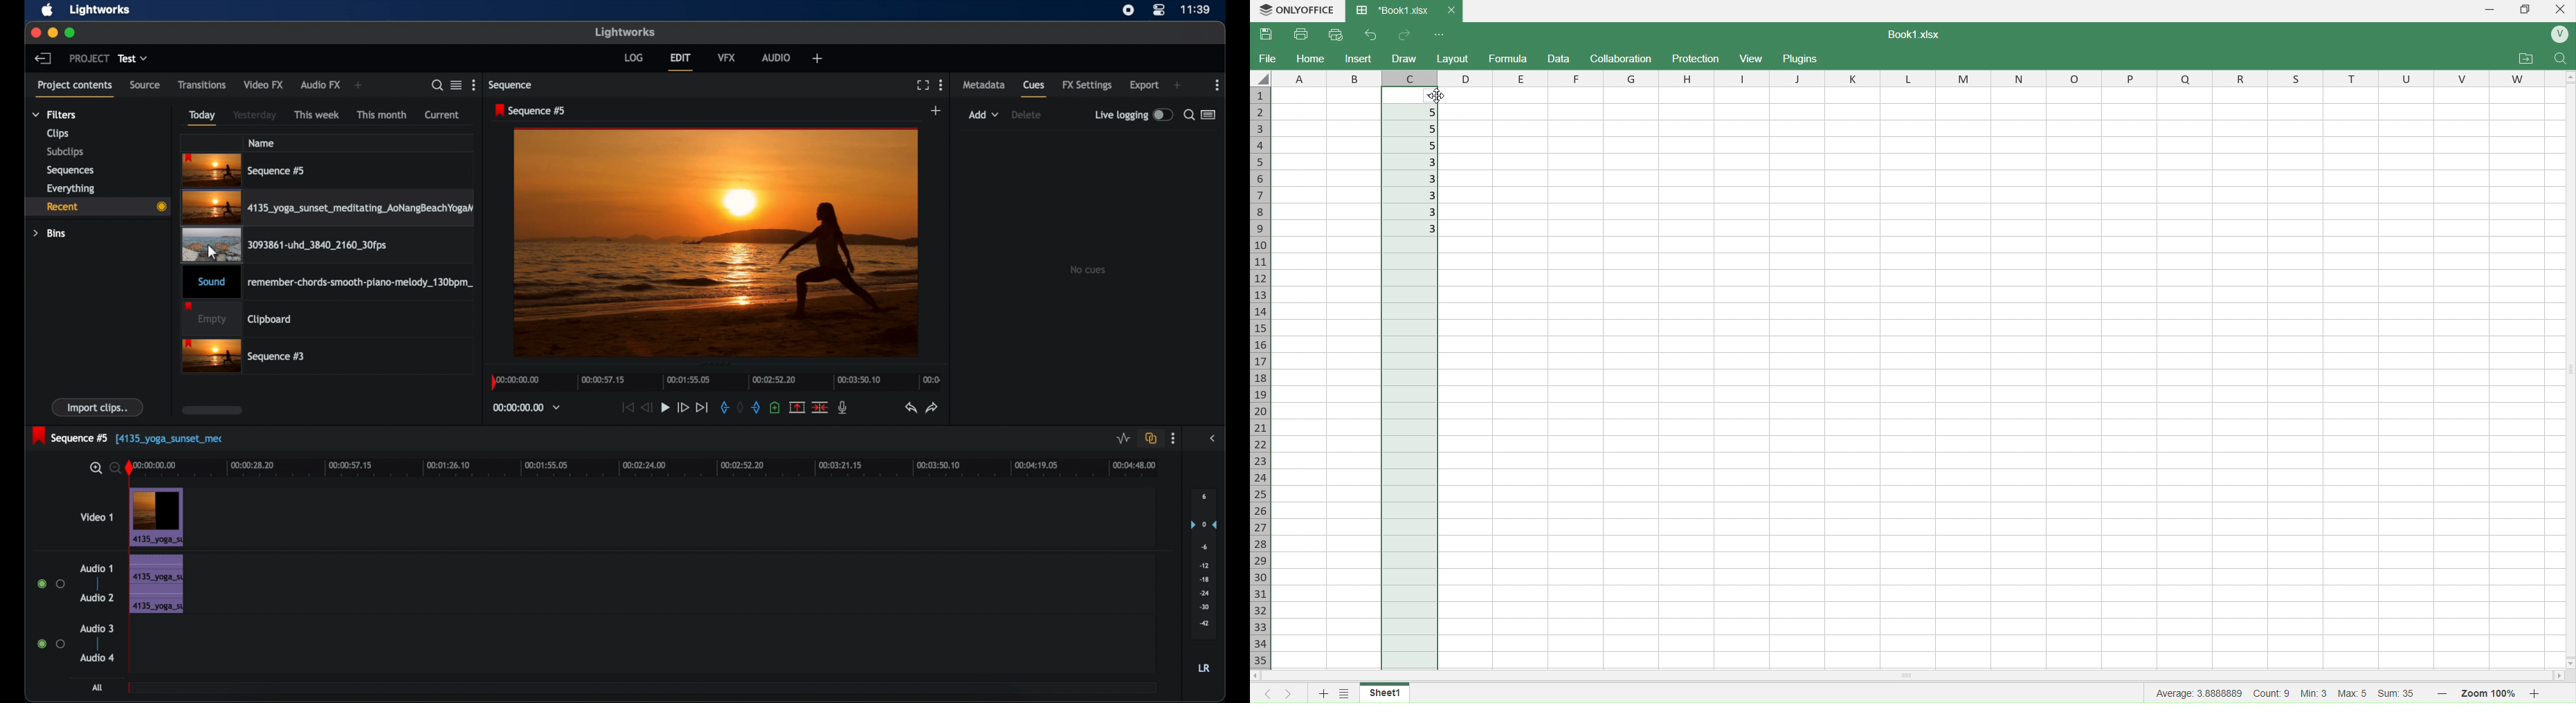 This screenshot has width=2576, height=728. Describe the element at coordinates (2355, 693) in the screenshot. I see `Max` at that location.